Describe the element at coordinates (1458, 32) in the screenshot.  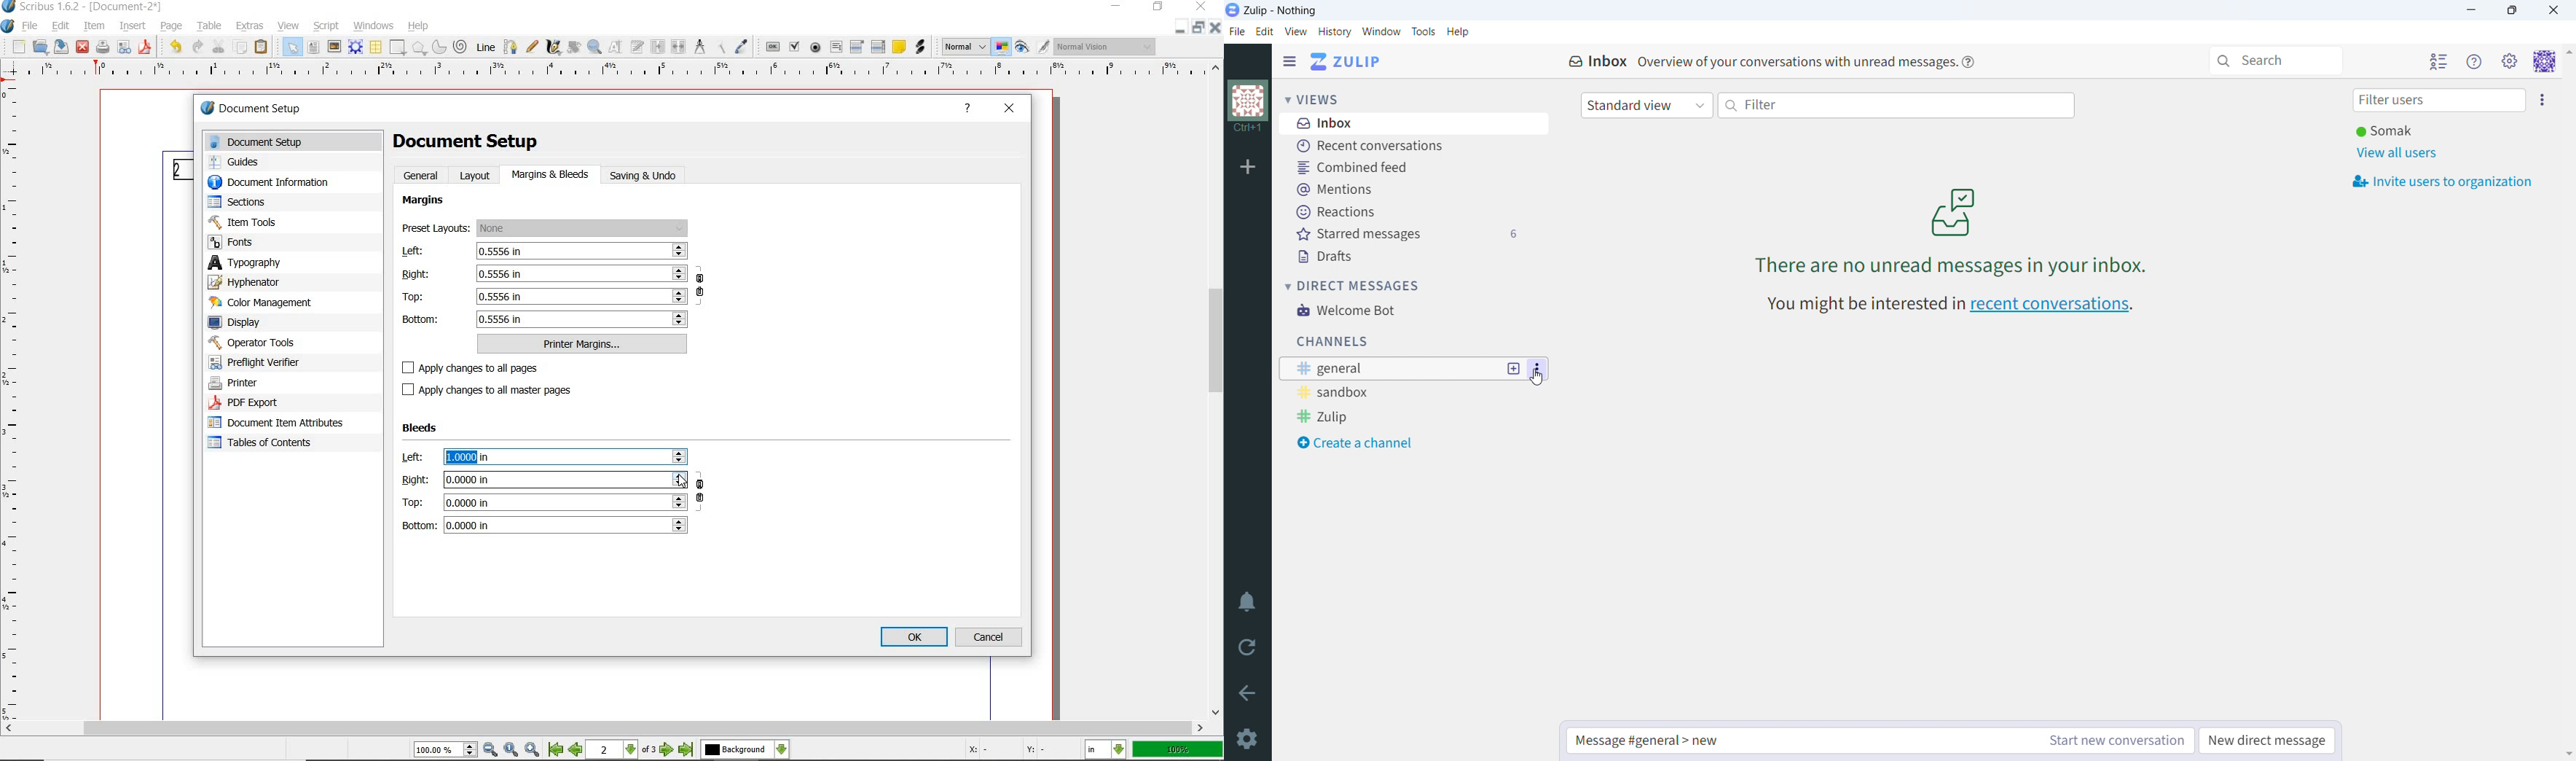
I see `help` at that location.